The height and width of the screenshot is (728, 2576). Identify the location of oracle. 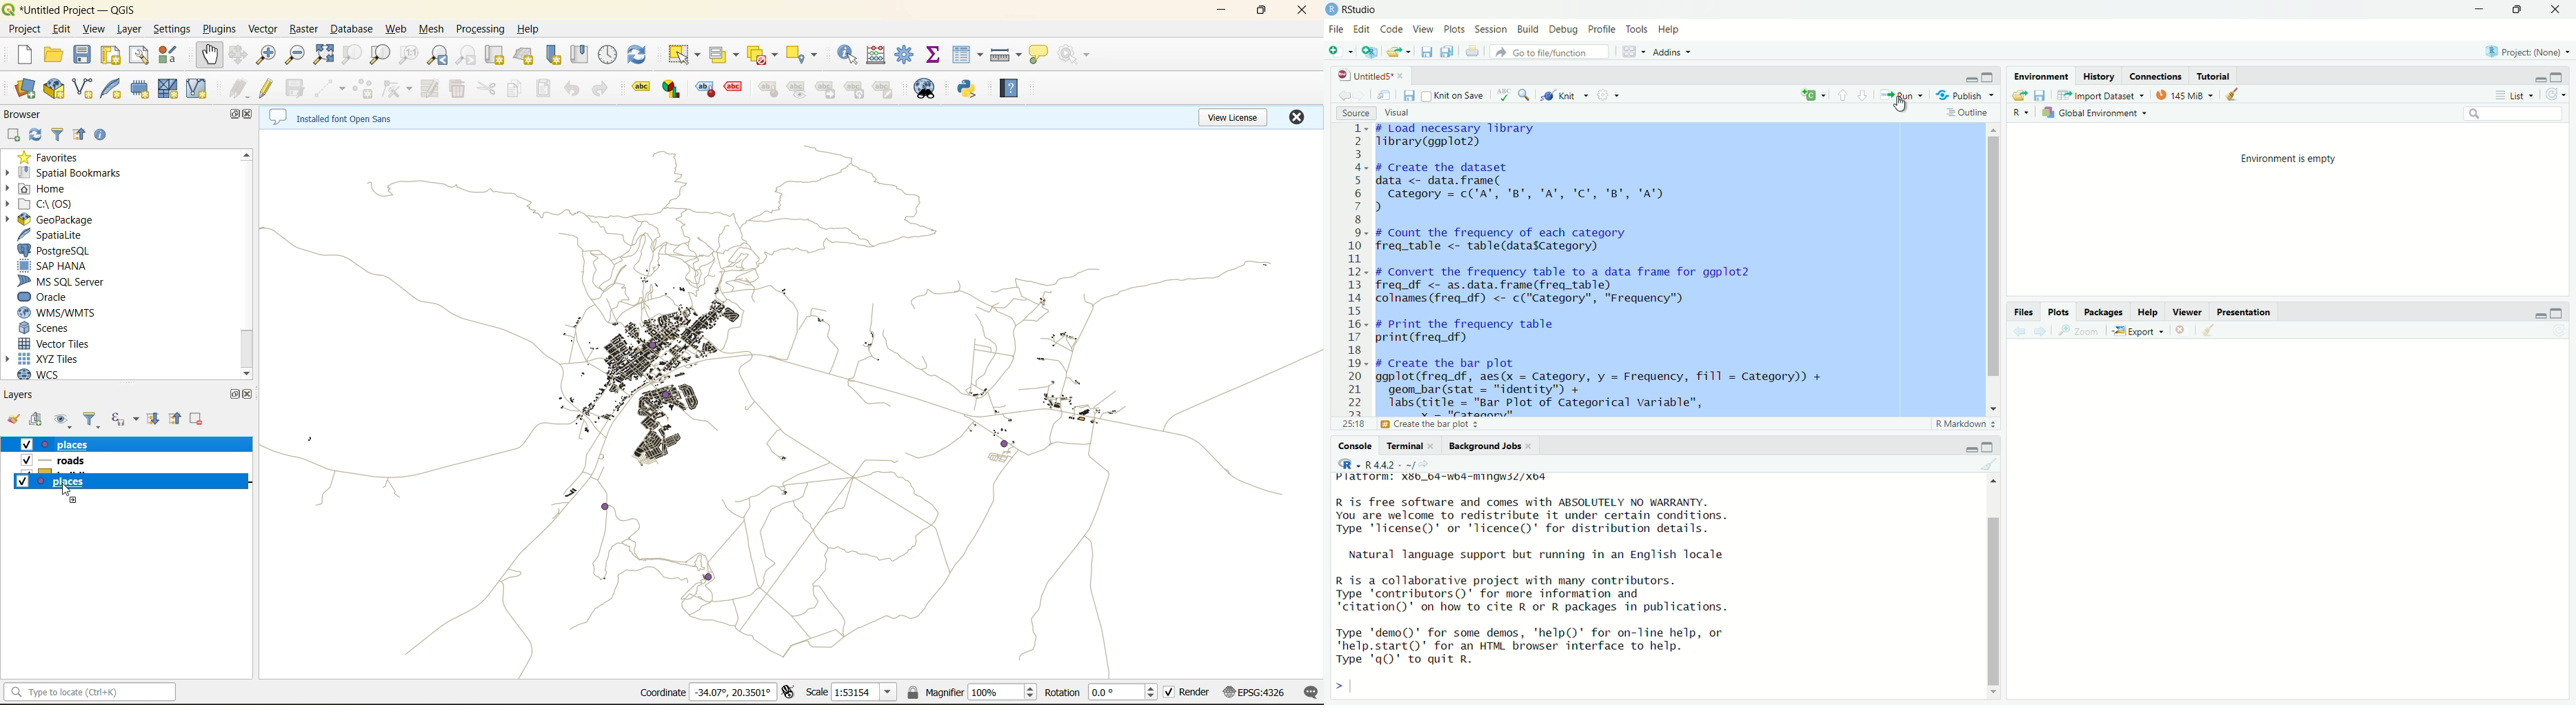
(54, 297).